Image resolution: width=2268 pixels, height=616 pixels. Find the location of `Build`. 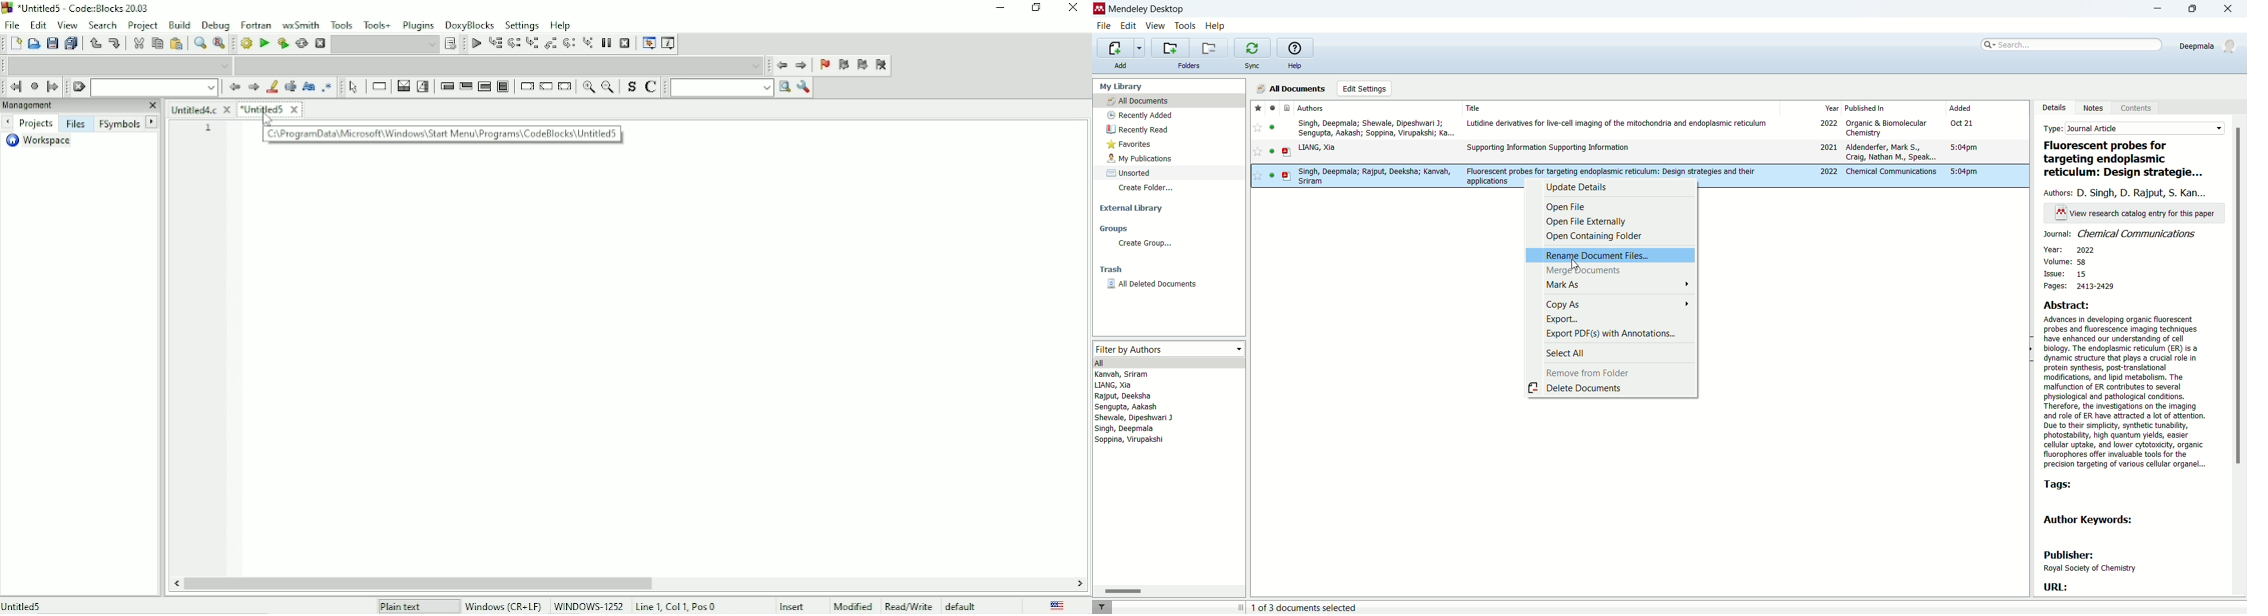

Build is located at coordinates (179, 25).